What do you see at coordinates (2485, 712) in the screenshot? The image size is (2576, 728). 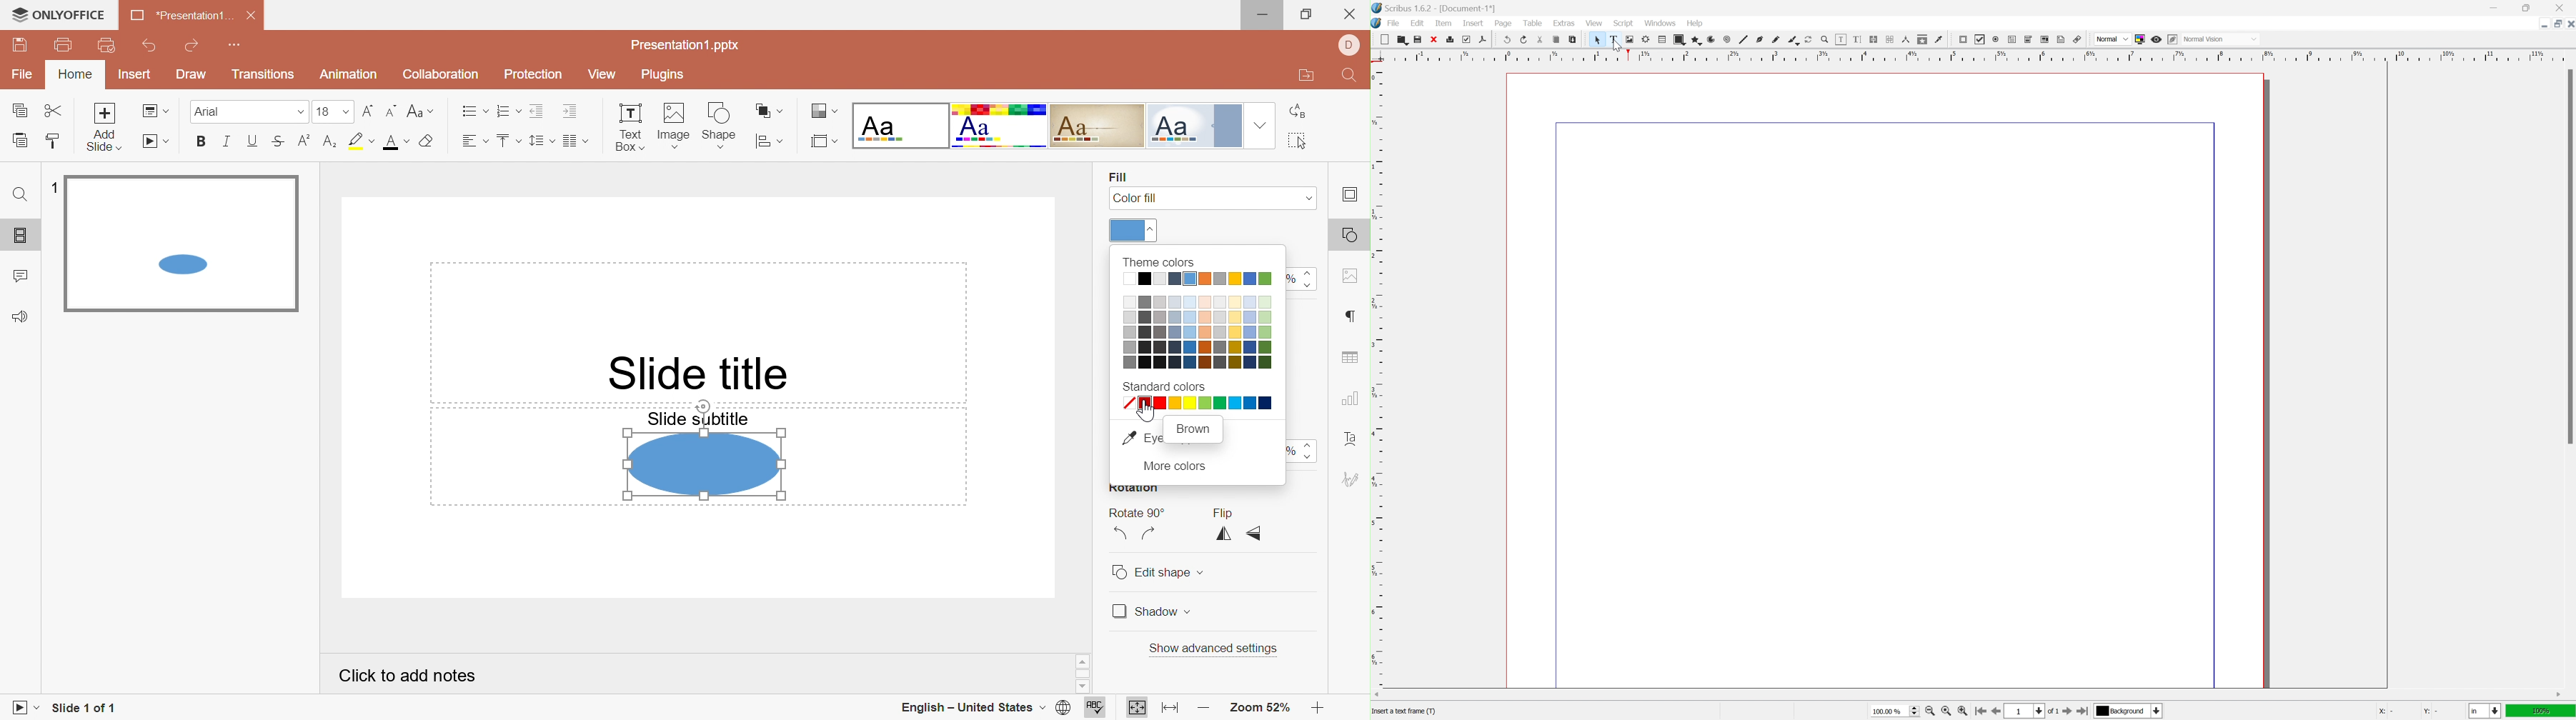 I see `select current unit` at bounding box center [2485, 712].